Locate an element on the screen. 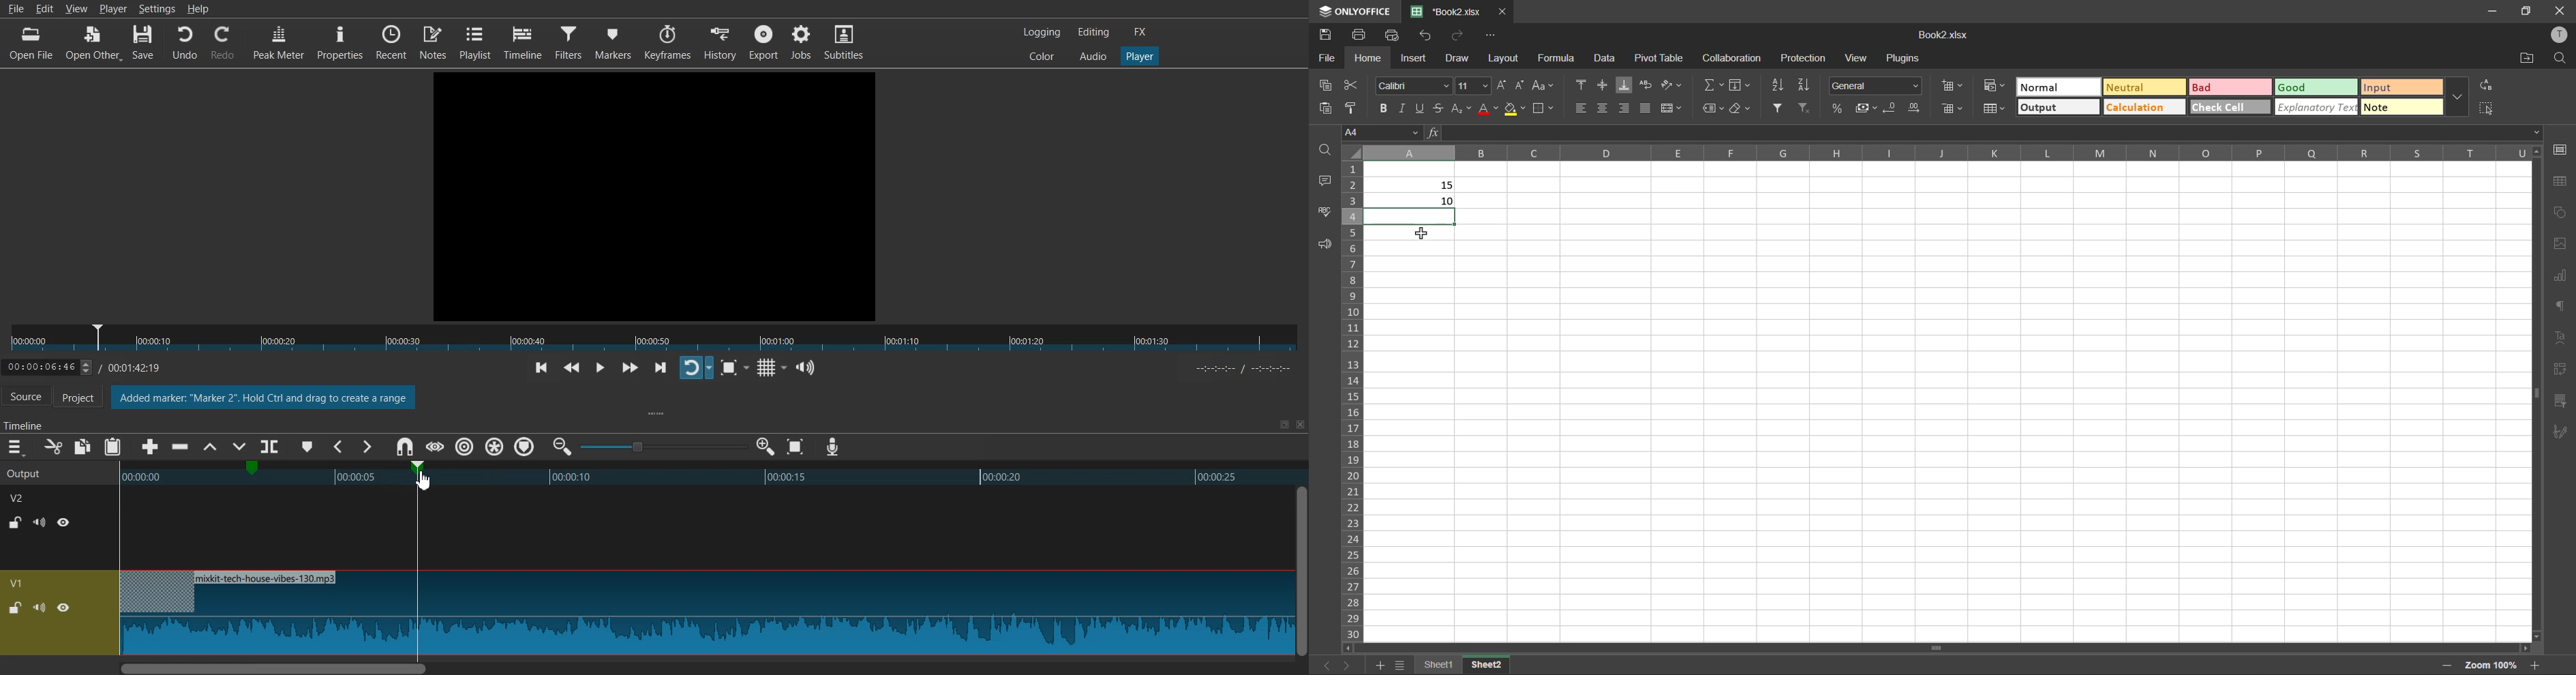 The height and width of the screenshot is (700, 2576). align left is located at coordinates (1584, 108).